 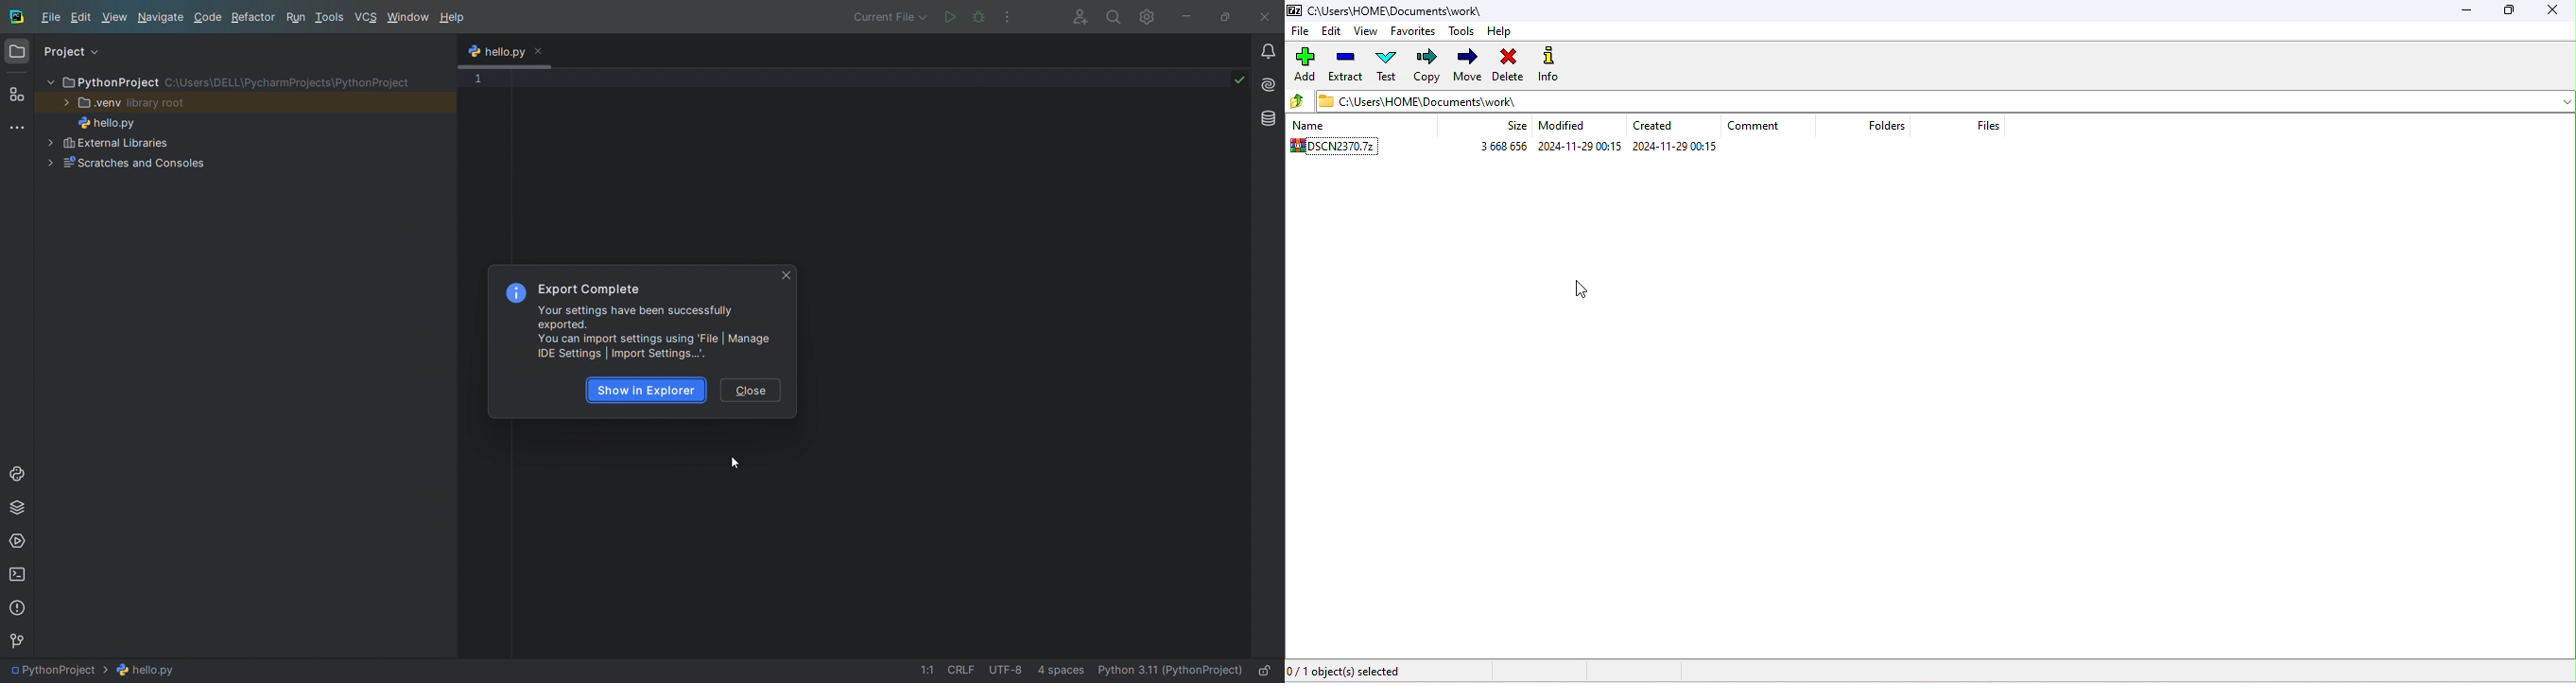 I want to click on modification date, so click(x=1568, y=128).